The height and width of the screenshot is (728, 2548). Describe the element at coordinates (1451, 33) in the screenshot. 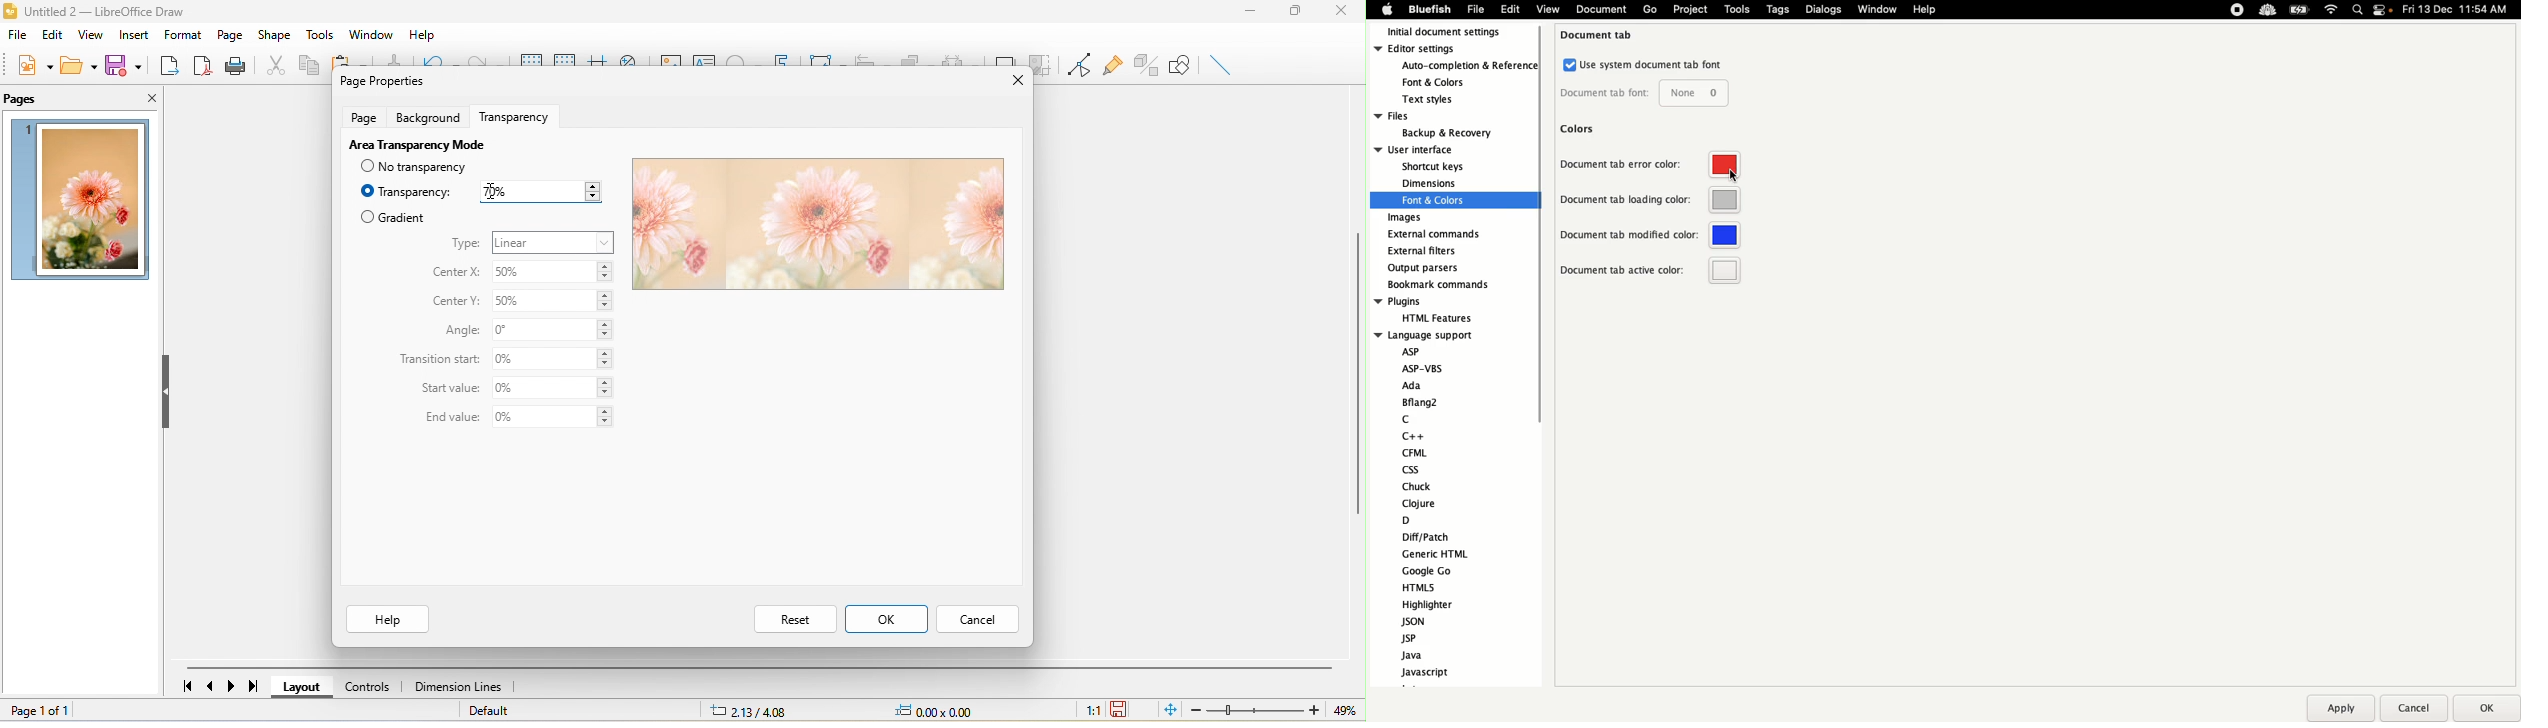

I see `Initial document settings` at that location.